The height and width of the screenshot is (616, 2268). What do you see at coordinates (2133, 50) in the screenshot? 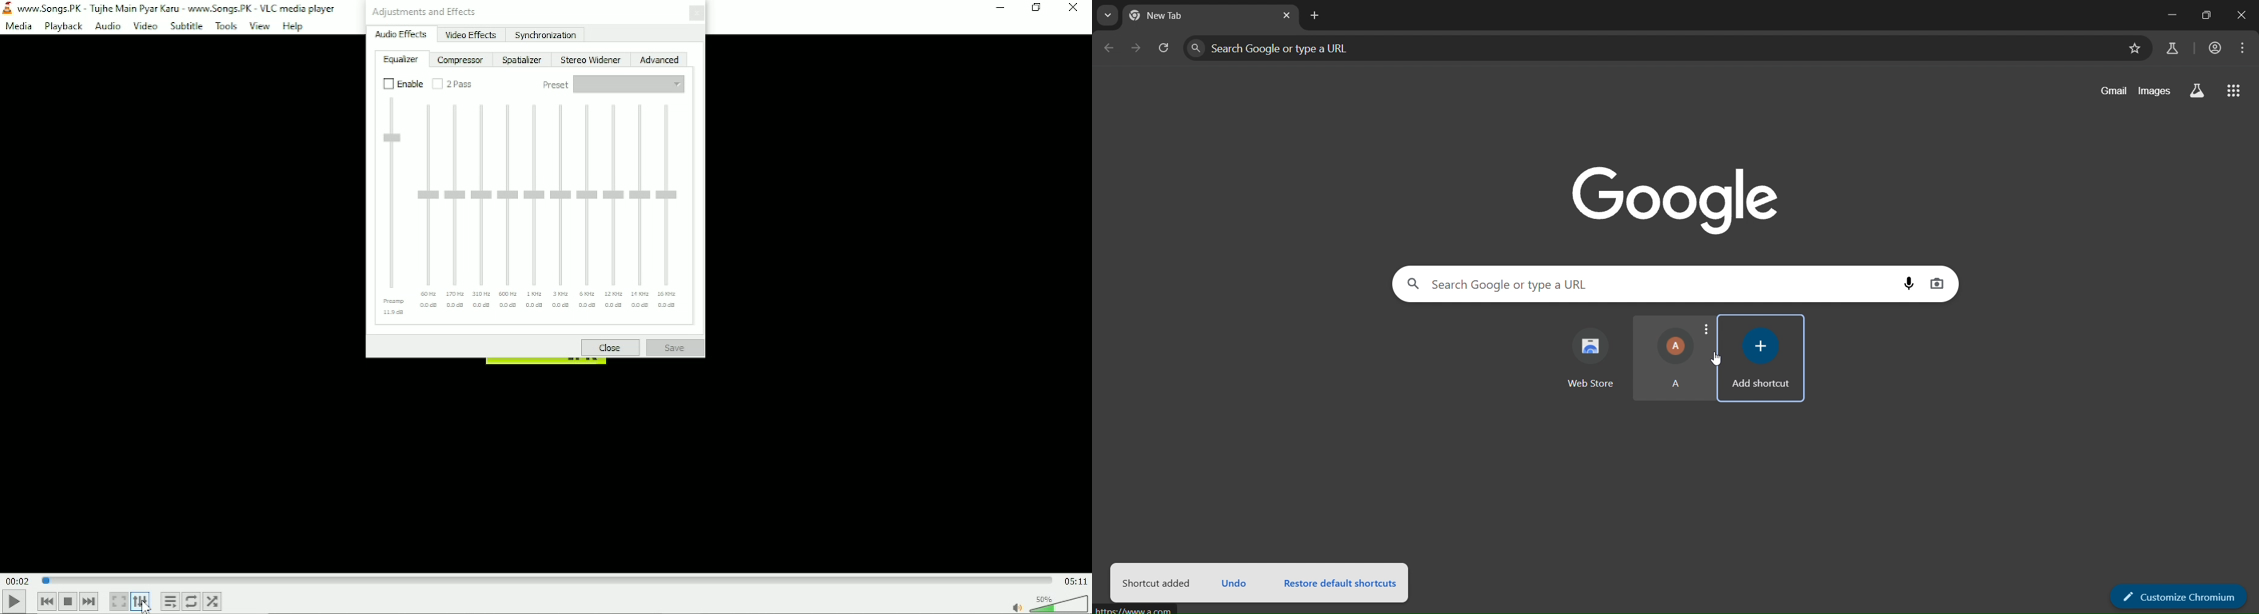
I see `bookmark page` at bounding box center [2133, 50].